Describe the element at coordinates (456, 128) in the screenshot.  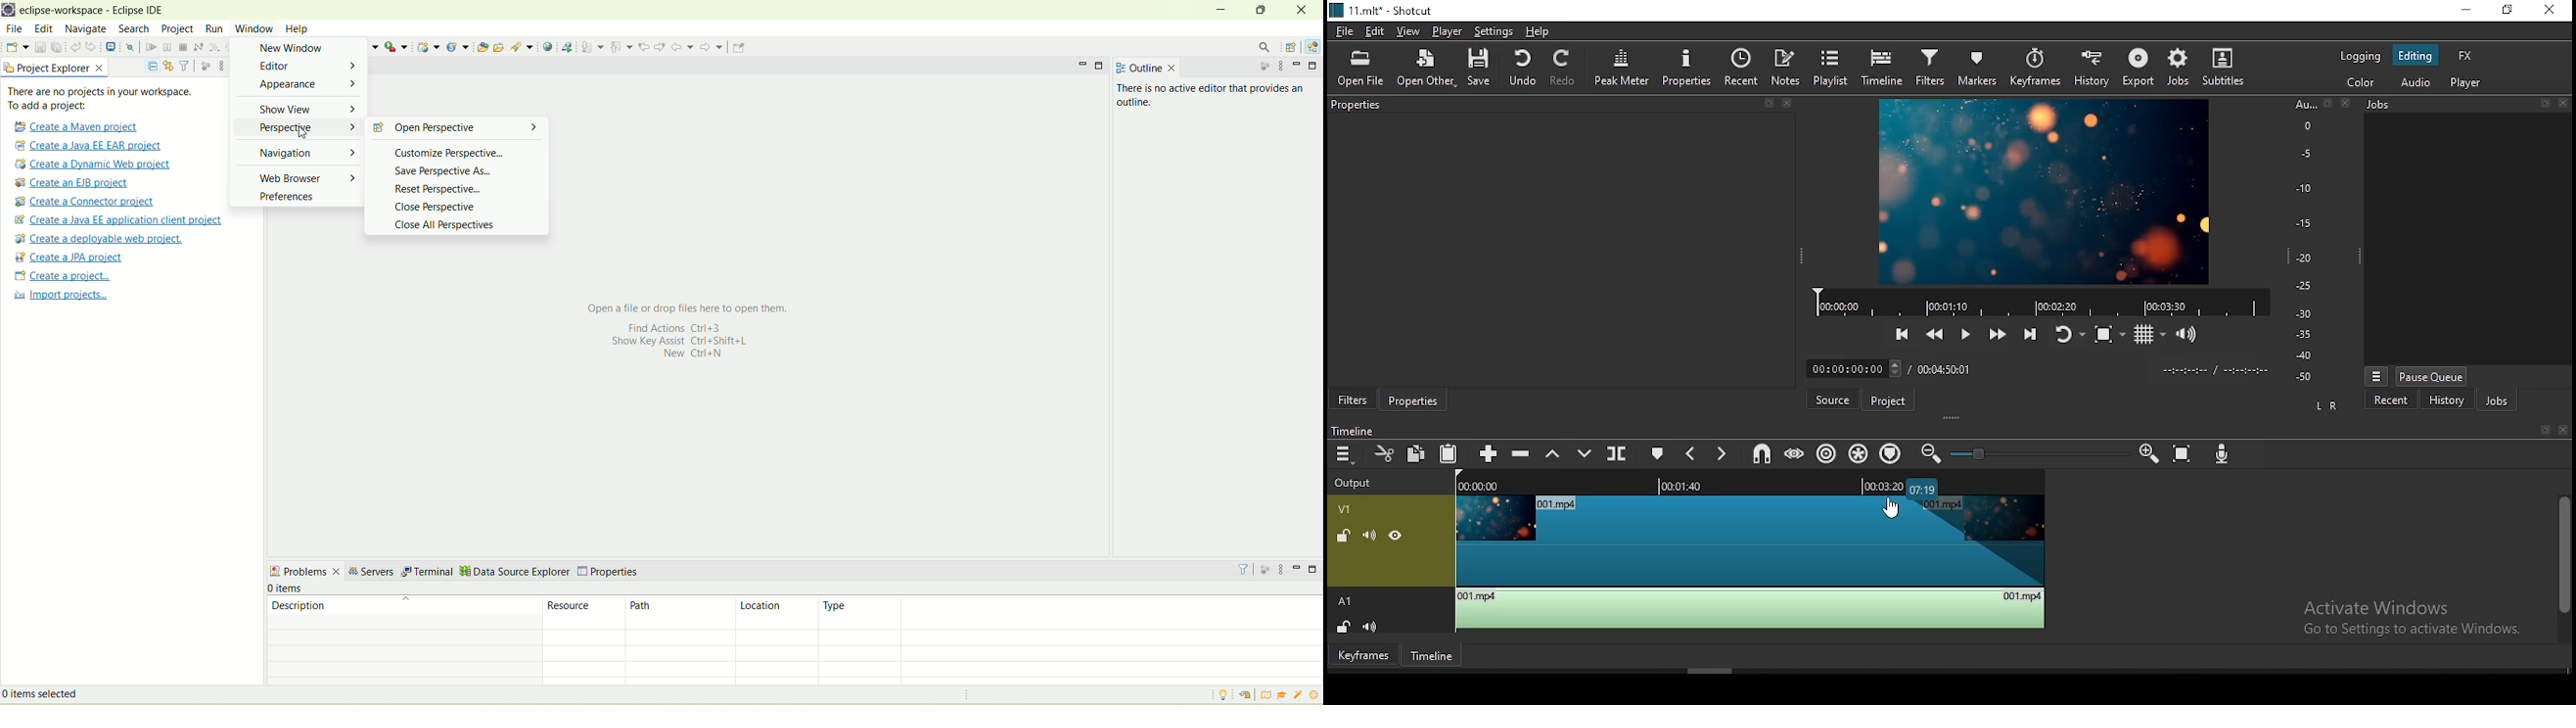
I see `open perspective` at that location.